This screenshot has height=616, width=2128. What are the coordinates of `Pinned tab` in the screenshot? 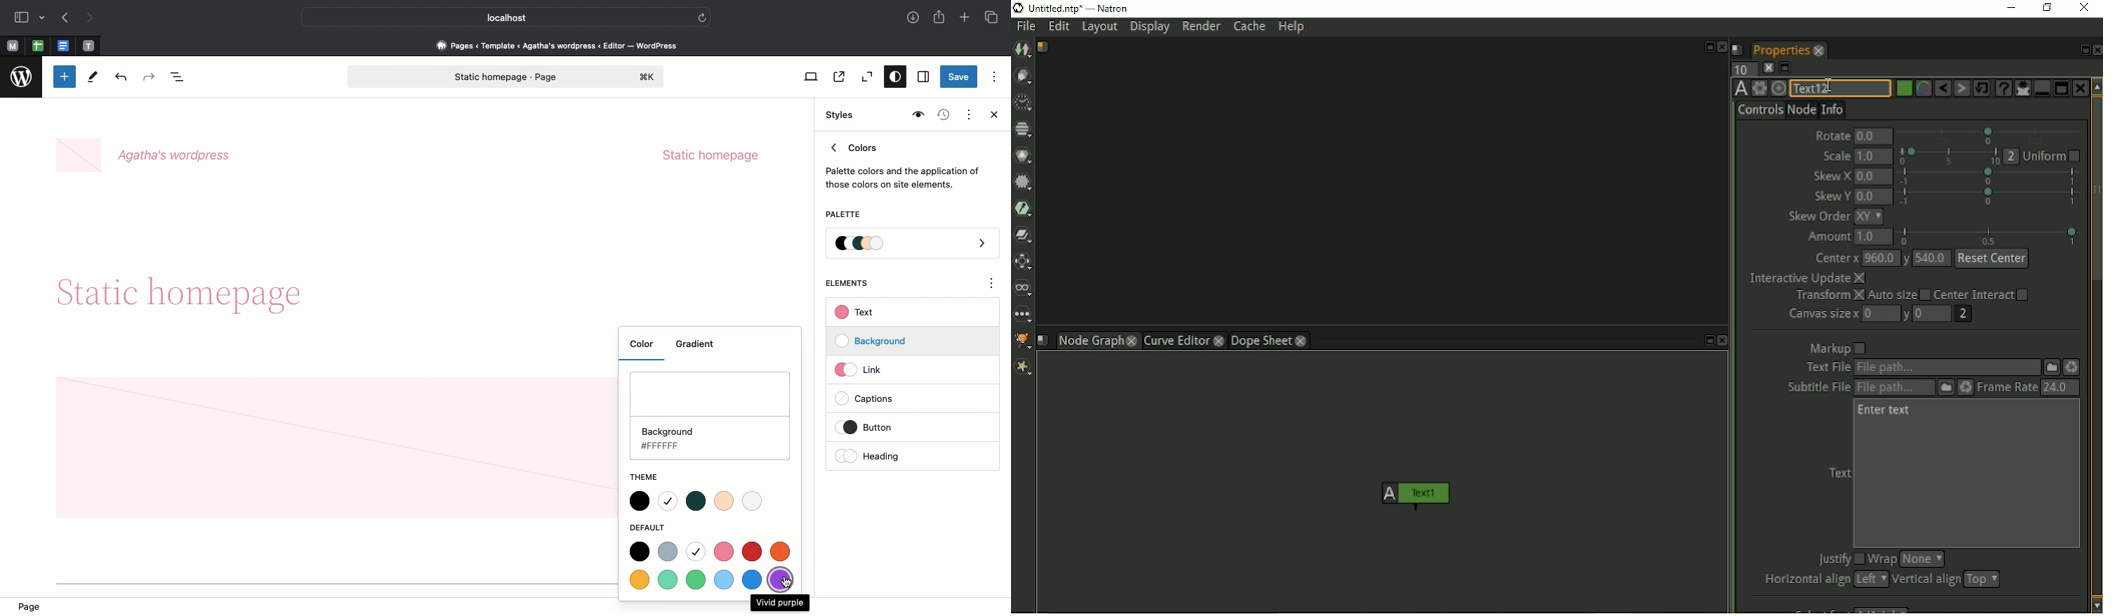 It's located at (65, 46).